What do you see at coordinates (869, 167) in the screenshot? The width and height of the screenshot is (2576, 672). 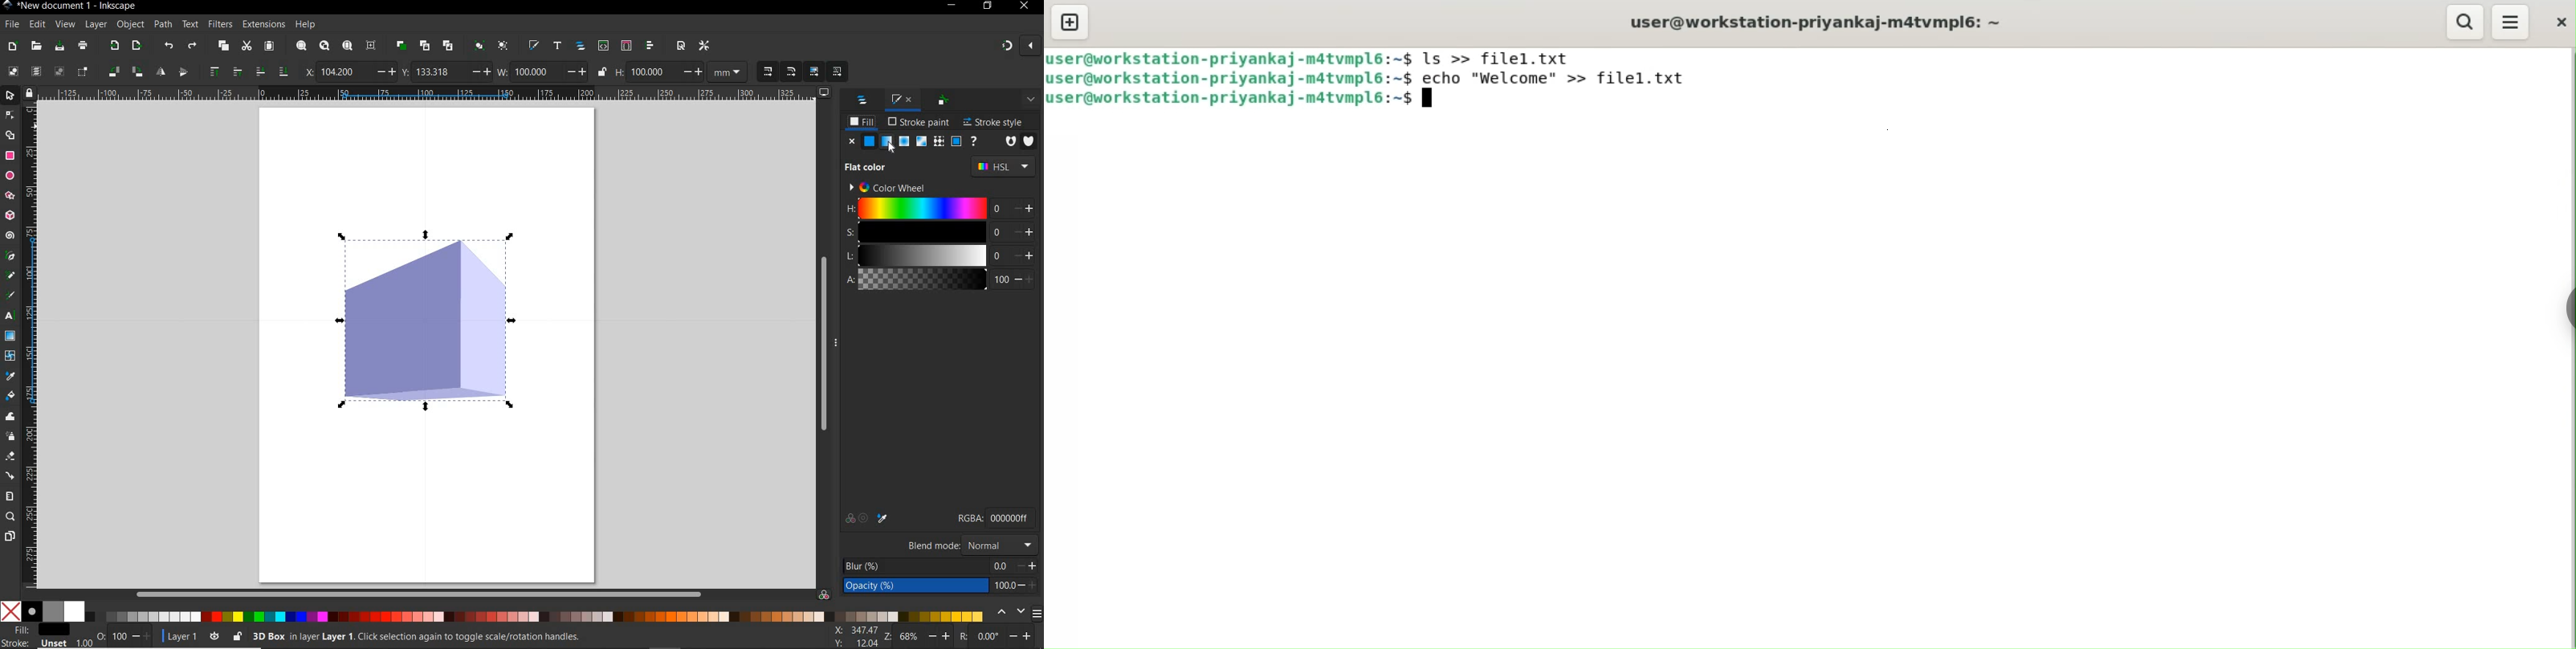 I see `FLAT COLOR` at bounding box center [869, 167].